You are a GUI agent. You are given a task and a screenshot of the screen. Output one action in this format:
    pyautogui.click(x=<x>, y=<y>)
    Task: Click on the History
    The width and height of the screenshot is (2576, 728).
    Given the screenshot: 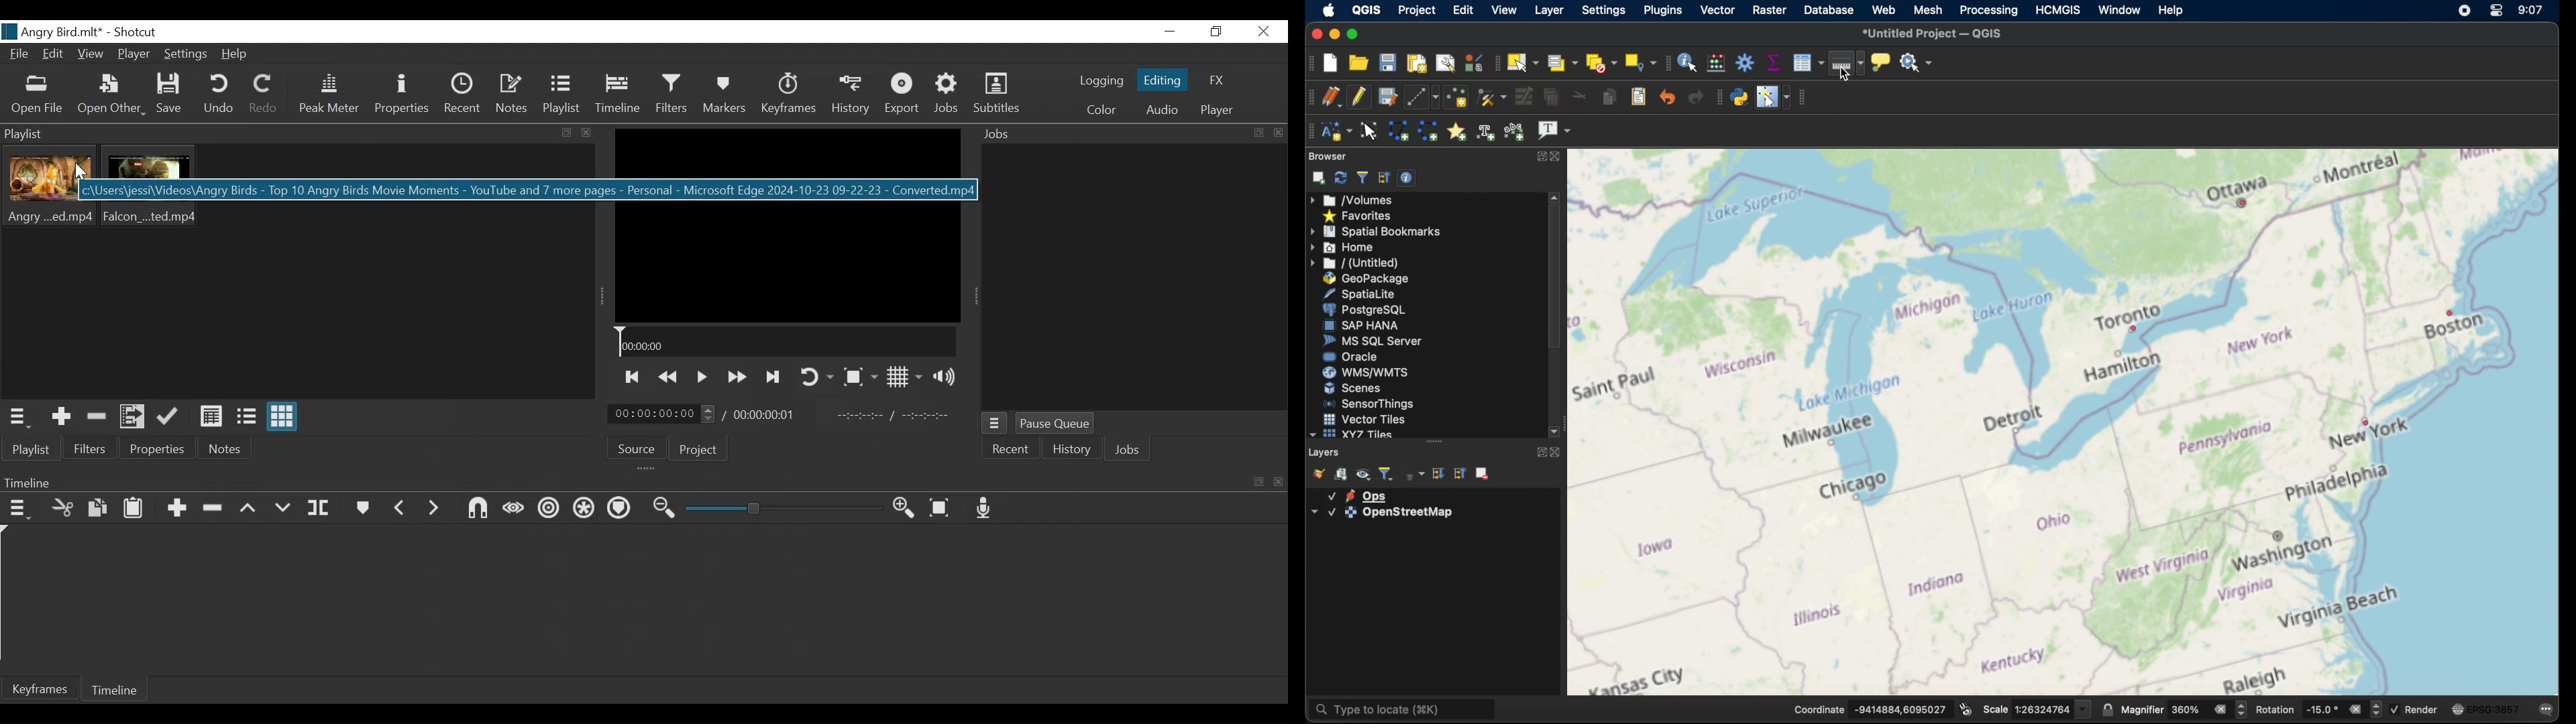 What is the action you would take?
    pyautogui.click(x=1070, y=448)
    